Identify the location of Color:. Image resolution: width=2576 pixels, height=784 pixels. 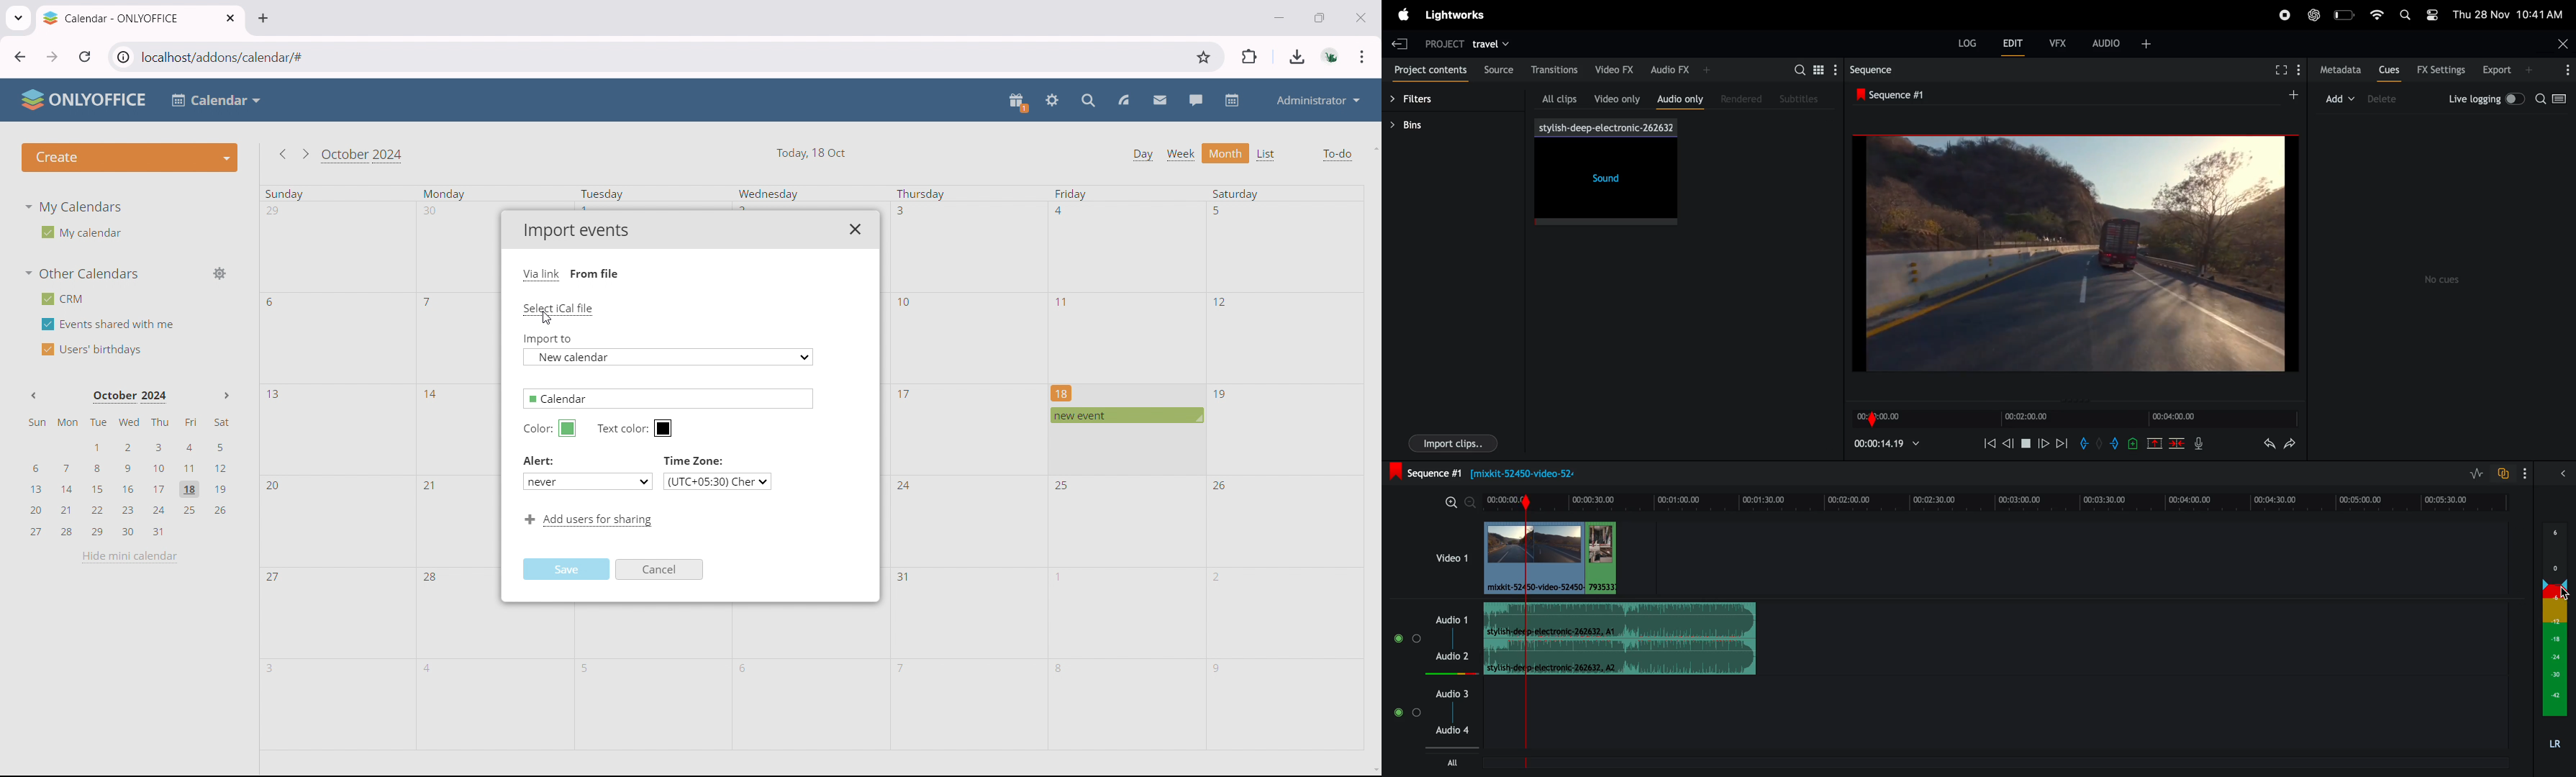
(554, 427).